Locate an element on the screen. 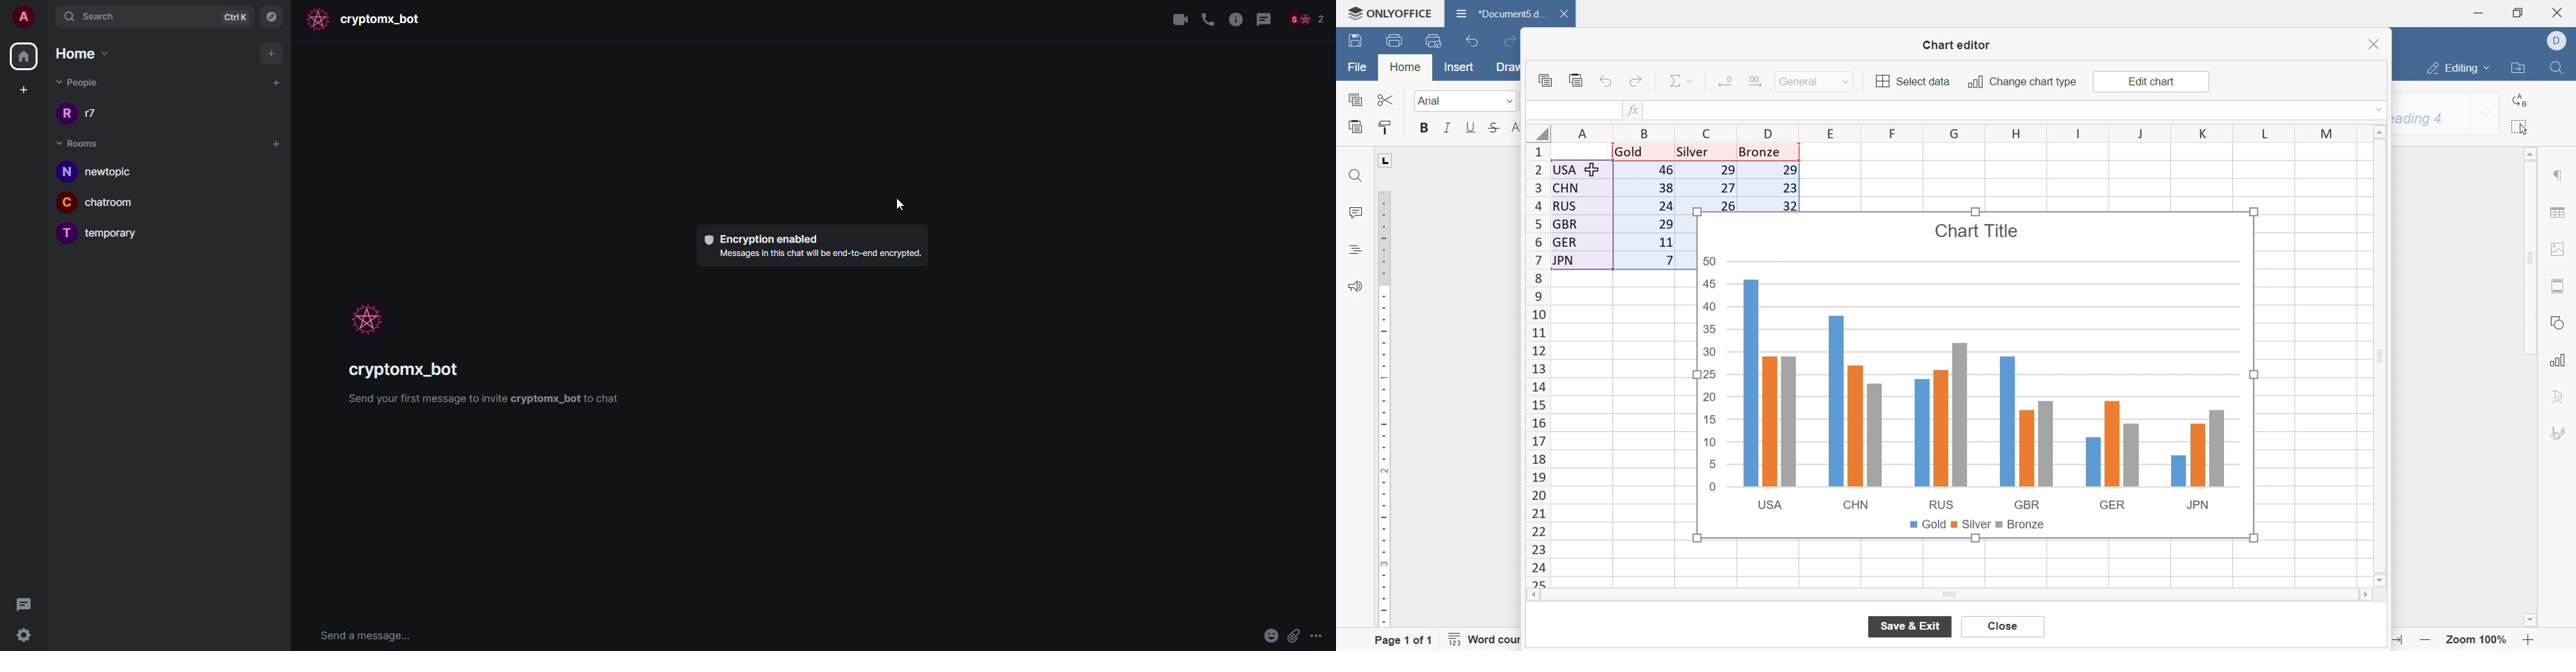 Image resolution: width=2576 pixels, height=672 pixels. General is located at coordinates (1801, 81).